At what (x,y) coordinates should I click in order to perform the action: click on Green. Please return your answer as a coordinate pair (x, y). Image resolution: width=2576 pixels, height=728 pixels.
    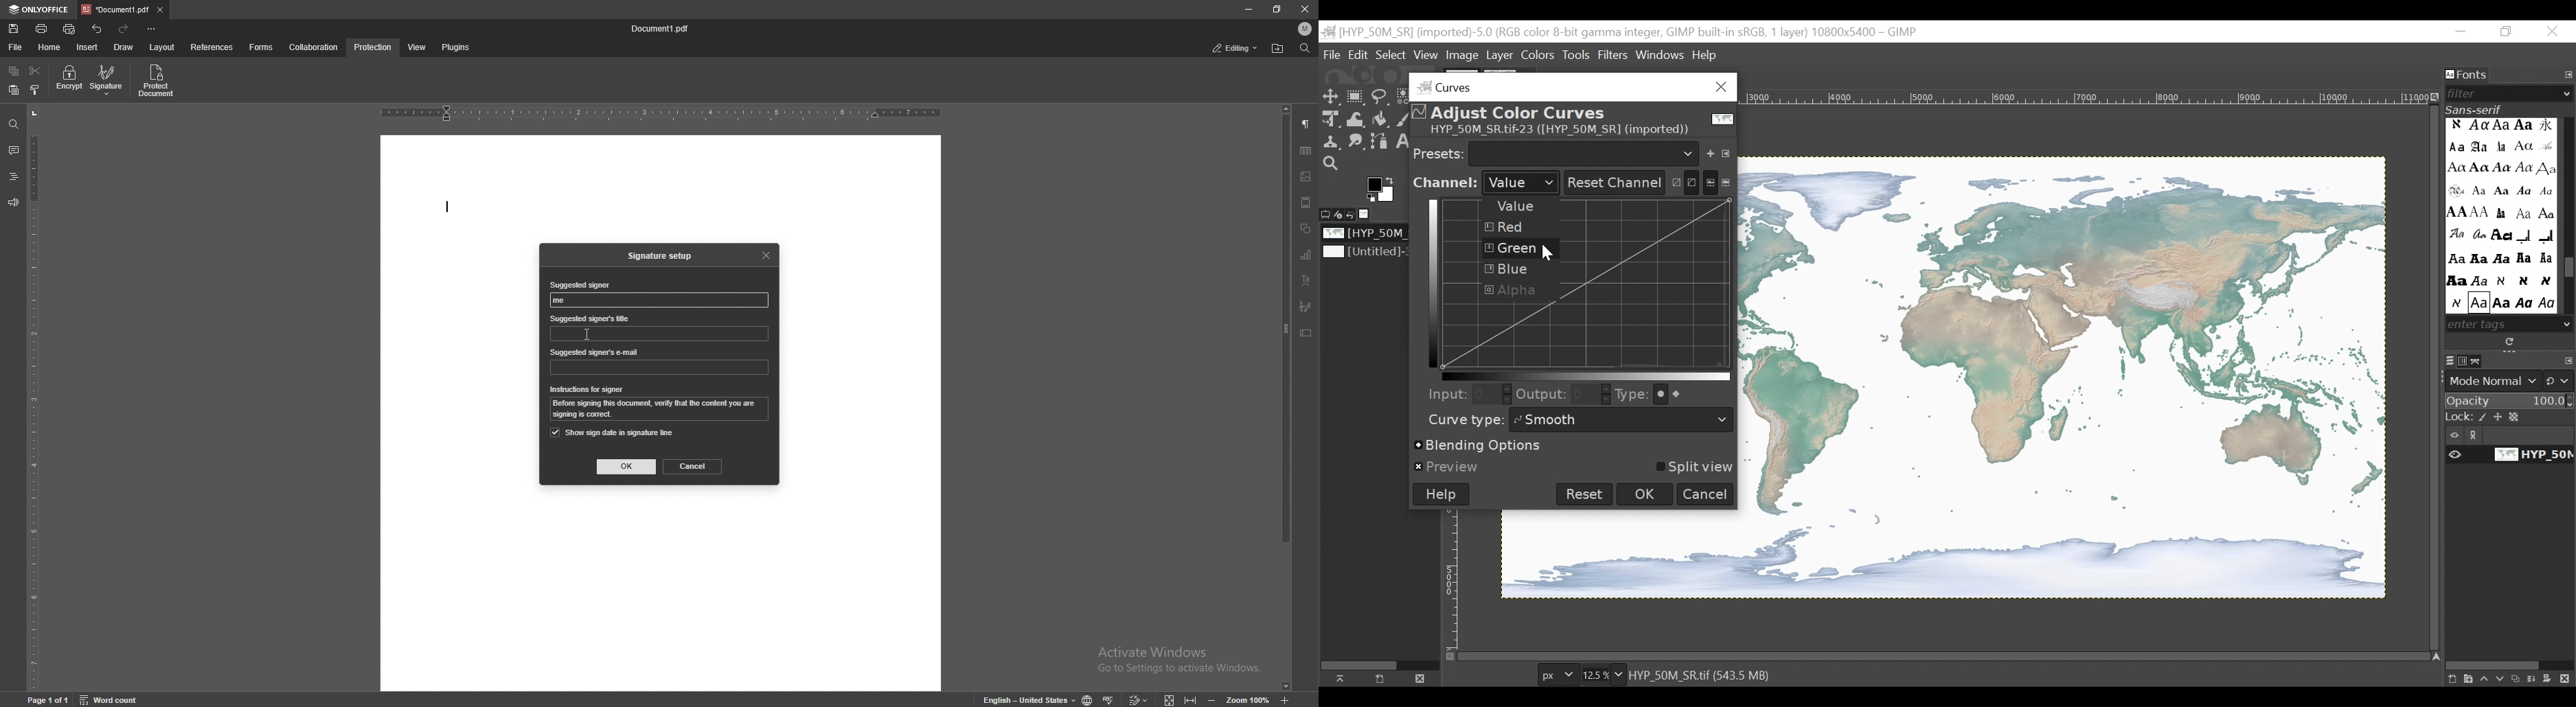
    Looking at the image, I should click on (1510, 247).